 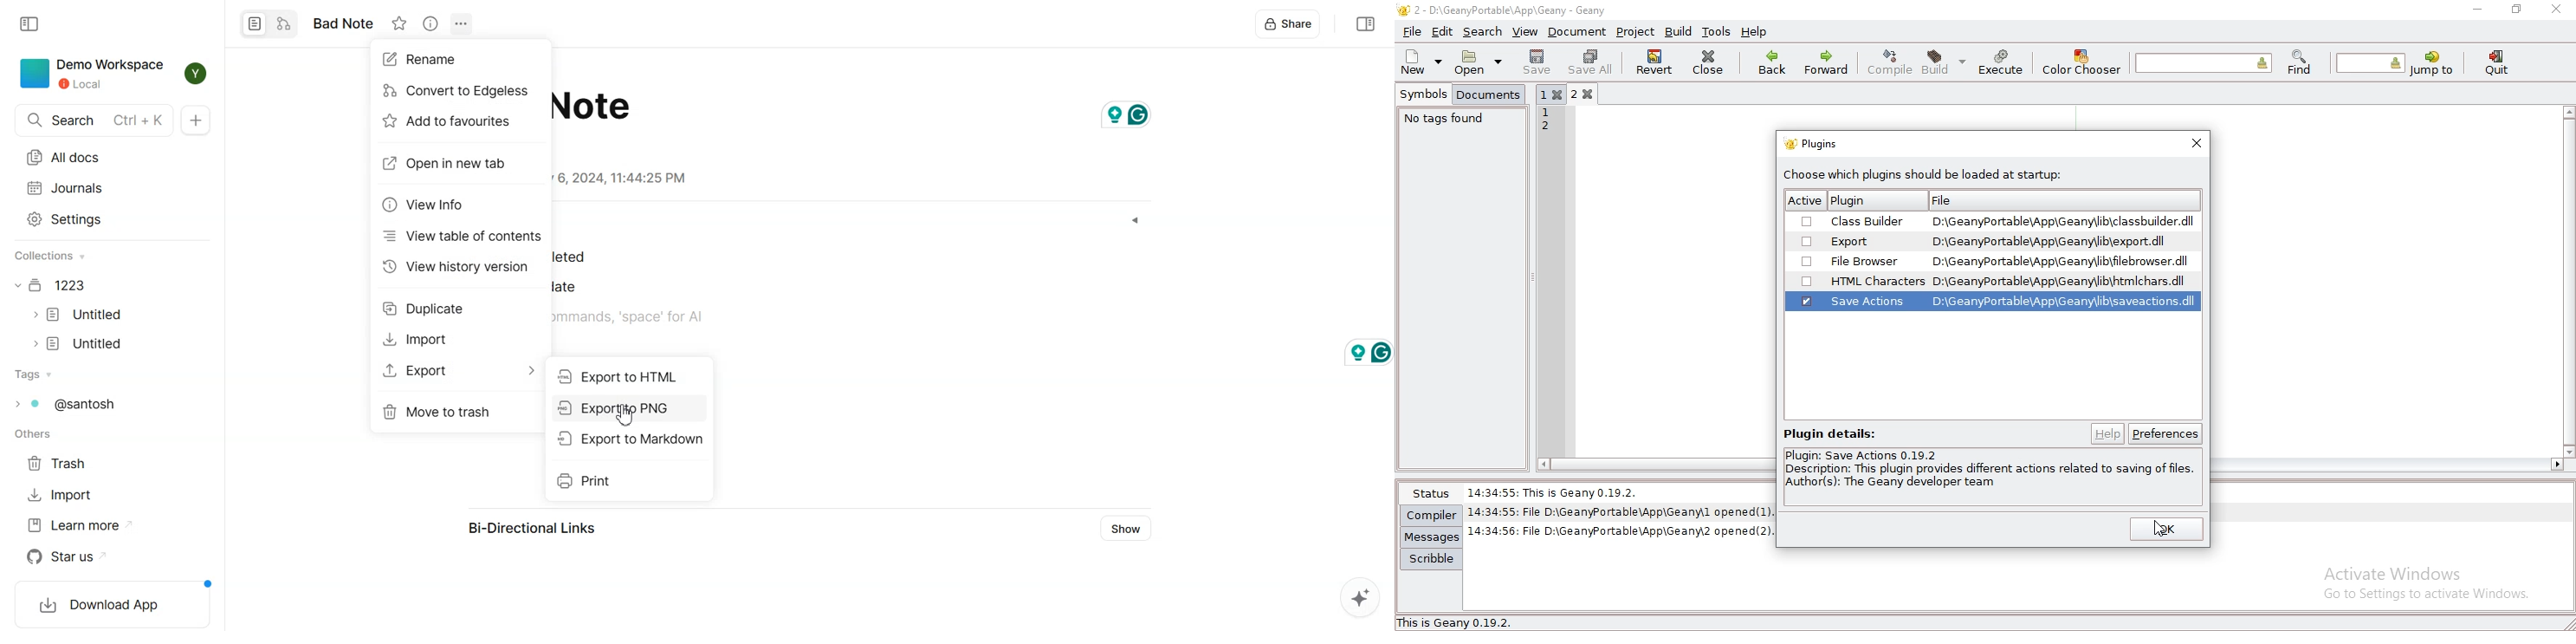 I want to click on 2, so click(x=1589, y=94).